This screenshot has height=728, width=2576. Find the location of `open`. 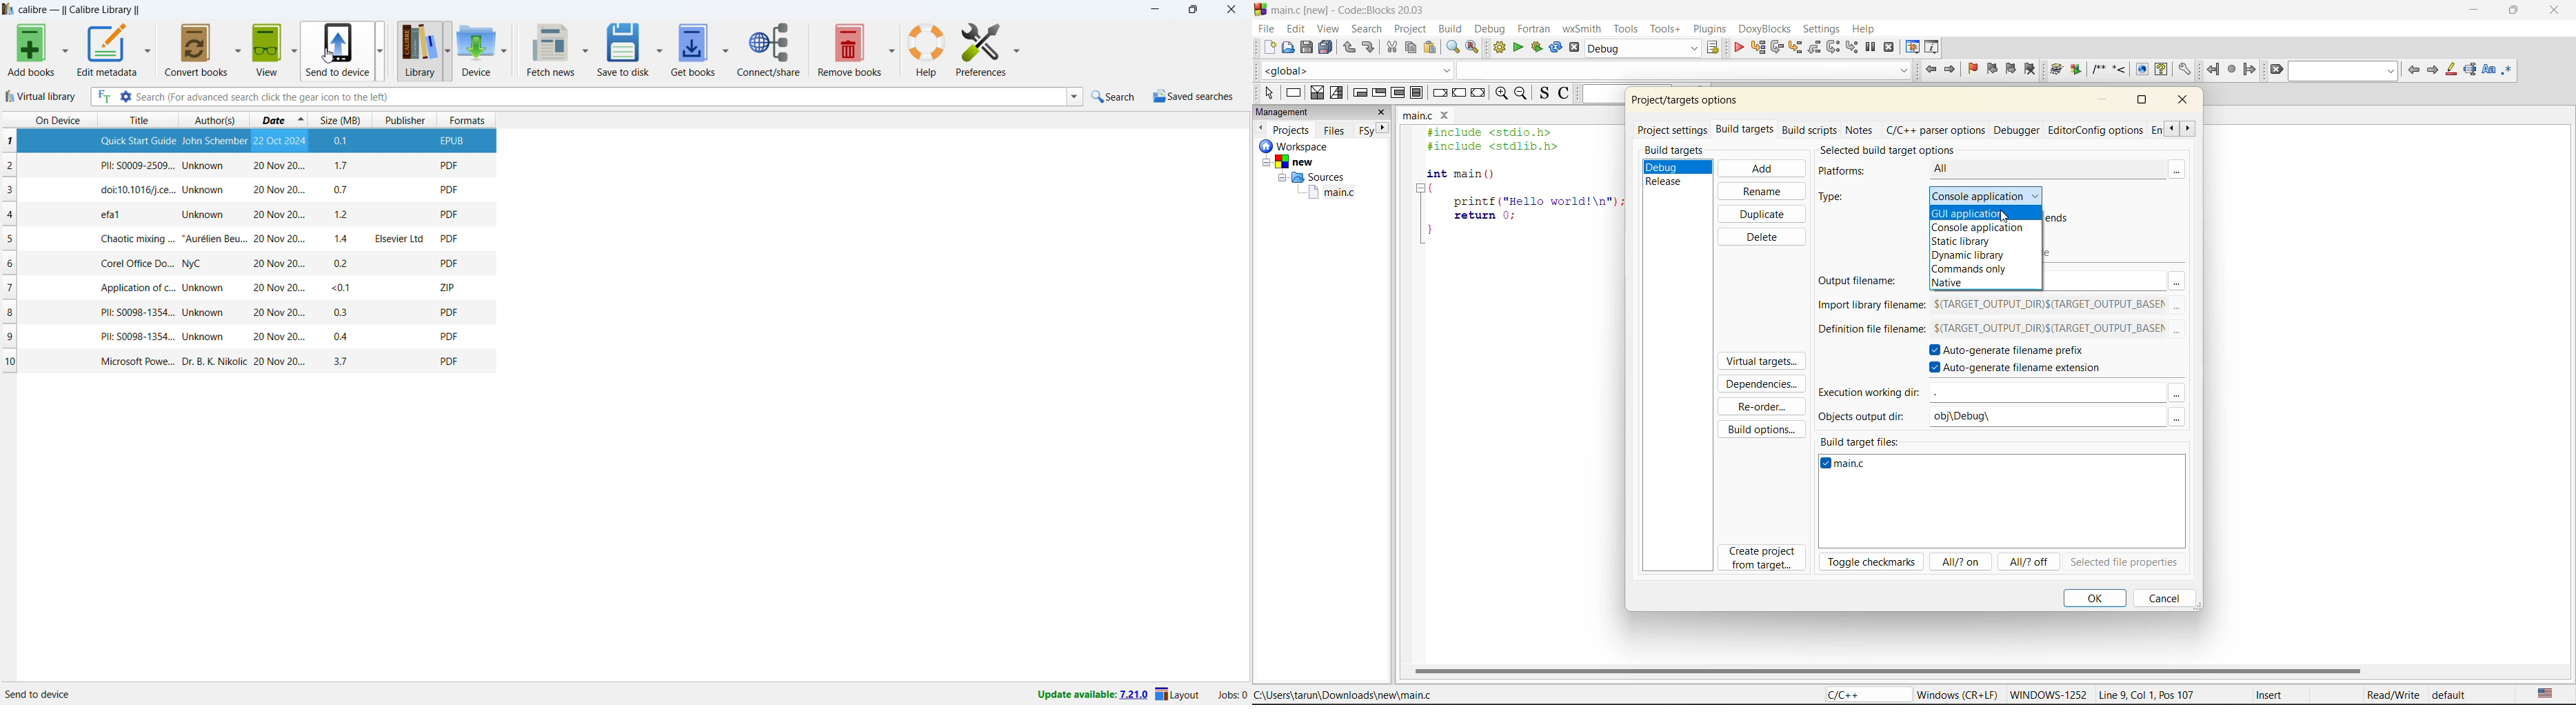

open is located at coordinates (1289, 48).